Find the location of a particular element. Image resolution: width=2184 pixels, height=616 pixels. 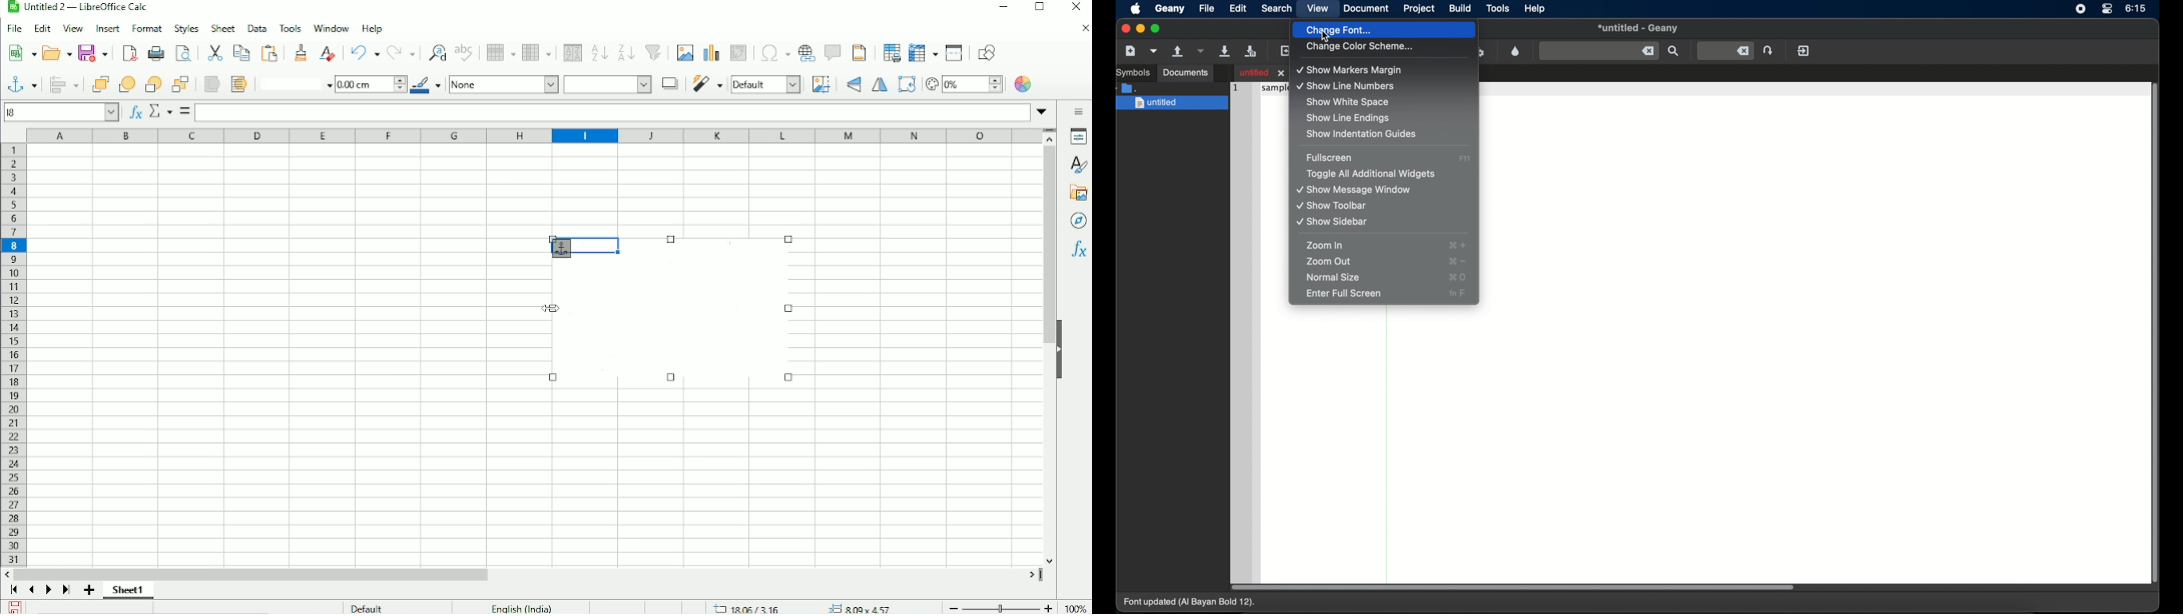

Expand formula bar is located at coordinates (1045, 111).